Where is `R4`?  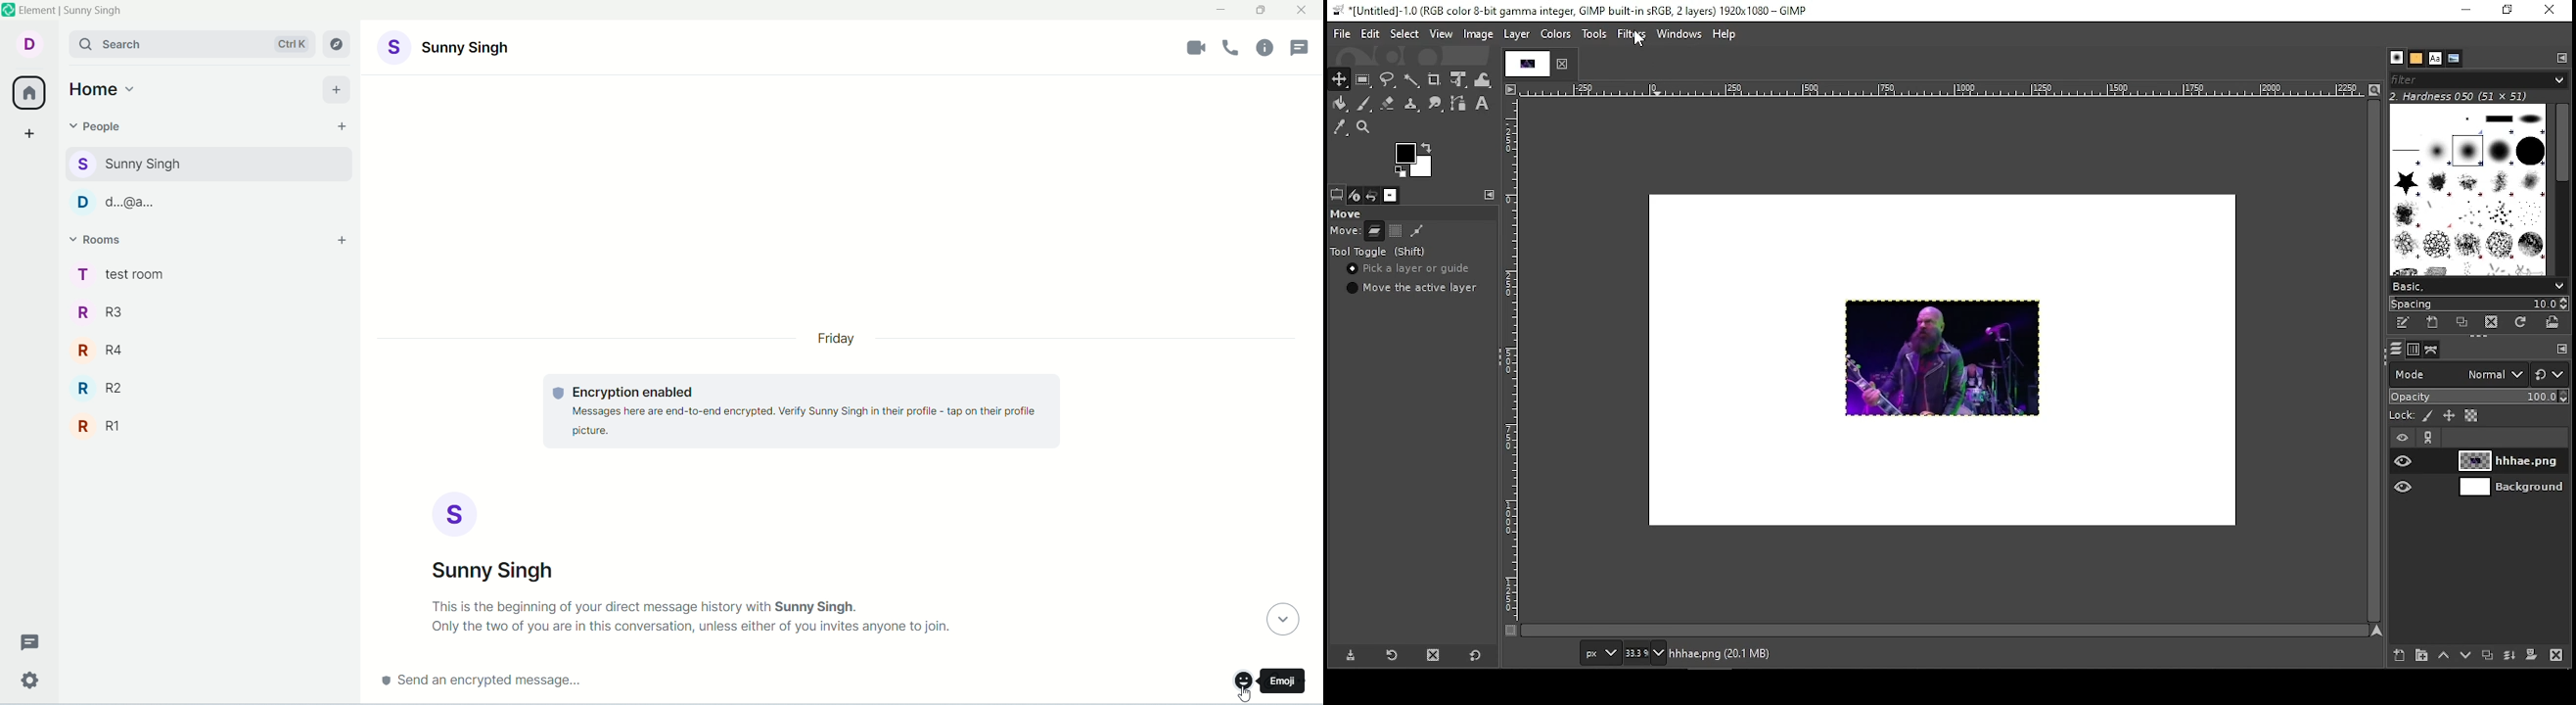 R4 is located at coordinates (210, 345).